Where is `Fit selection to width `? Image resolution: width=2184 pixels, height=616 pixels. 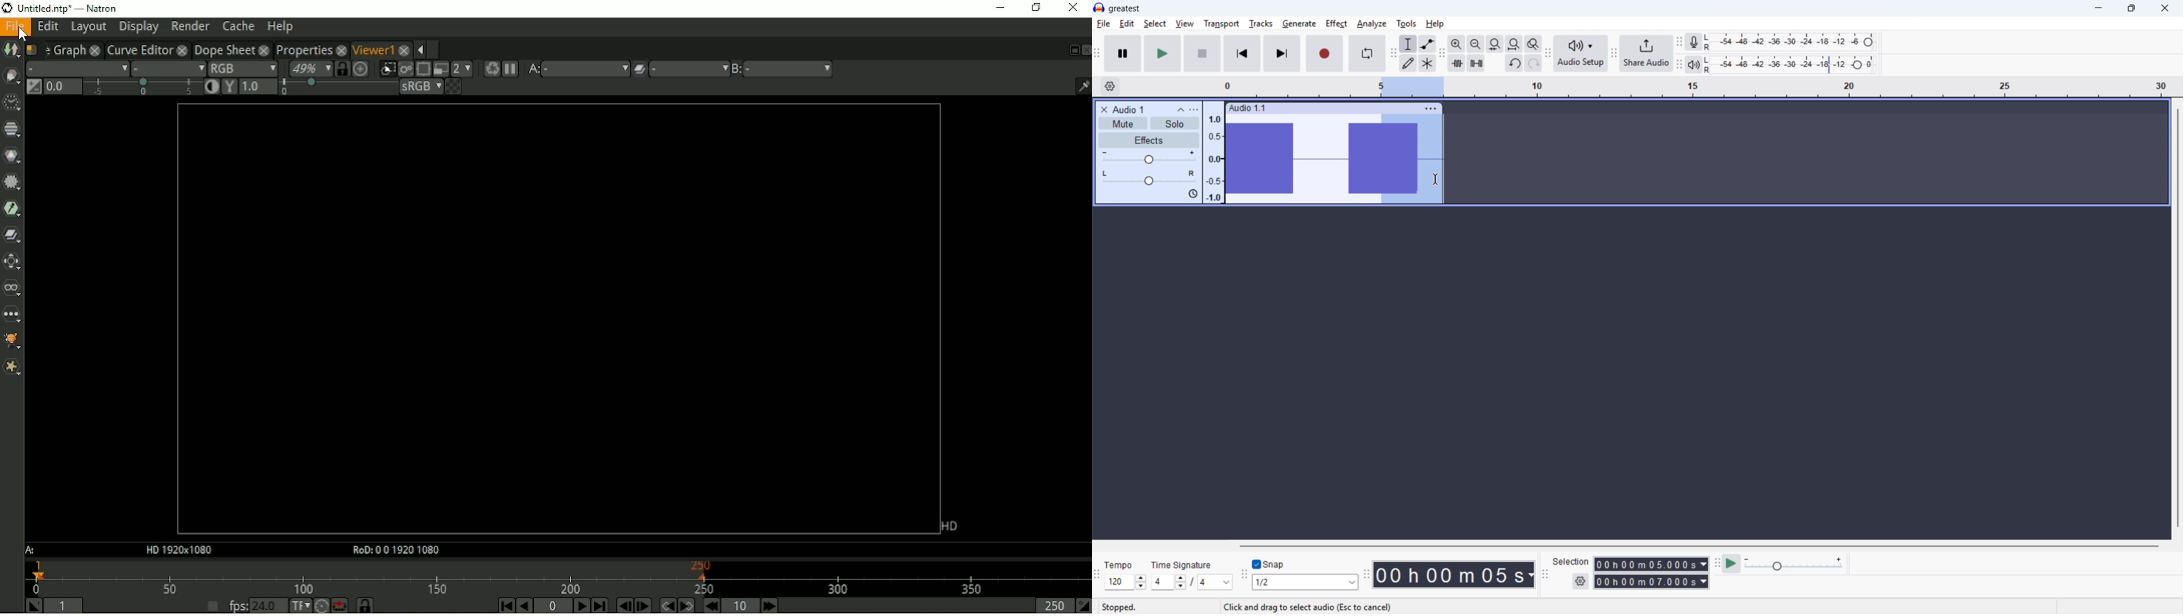
Fit selection to width  is located at coordinates (1495, 44).